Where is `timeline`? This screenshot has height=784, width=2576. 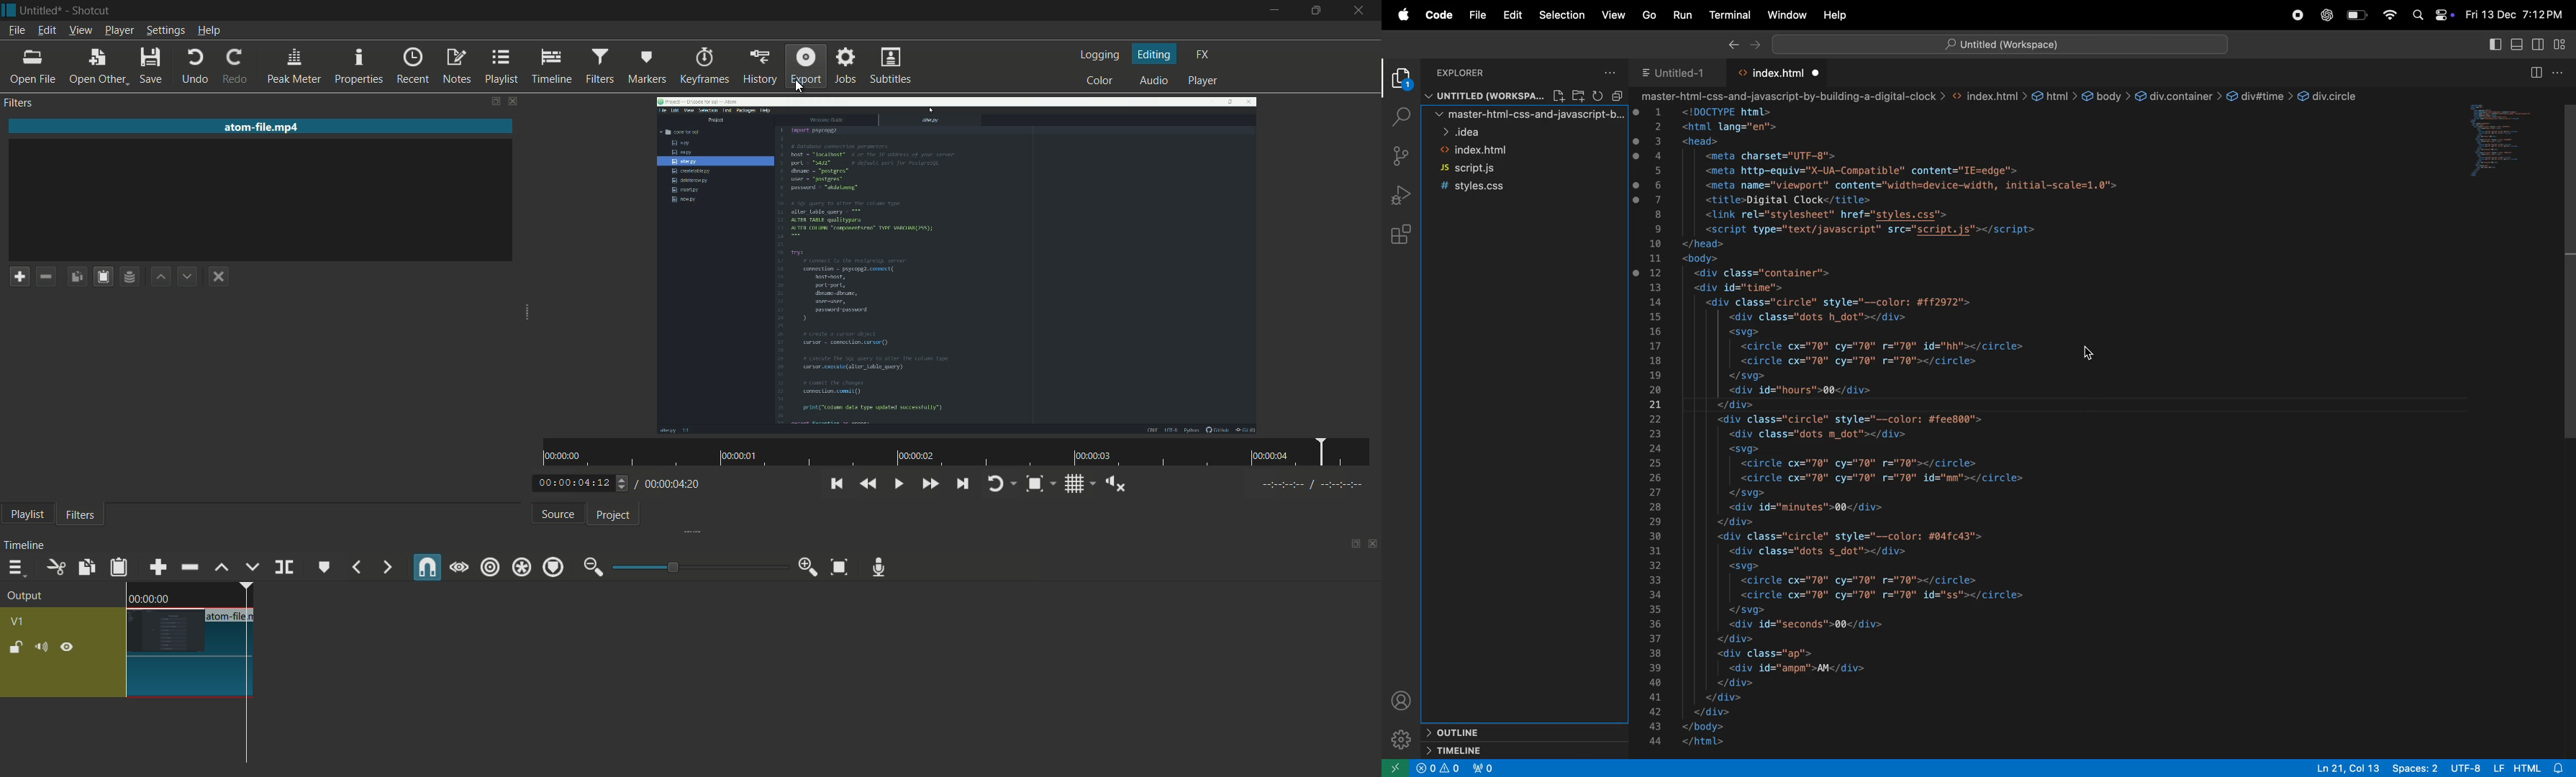
timeline is located at coordinates (553, 67).